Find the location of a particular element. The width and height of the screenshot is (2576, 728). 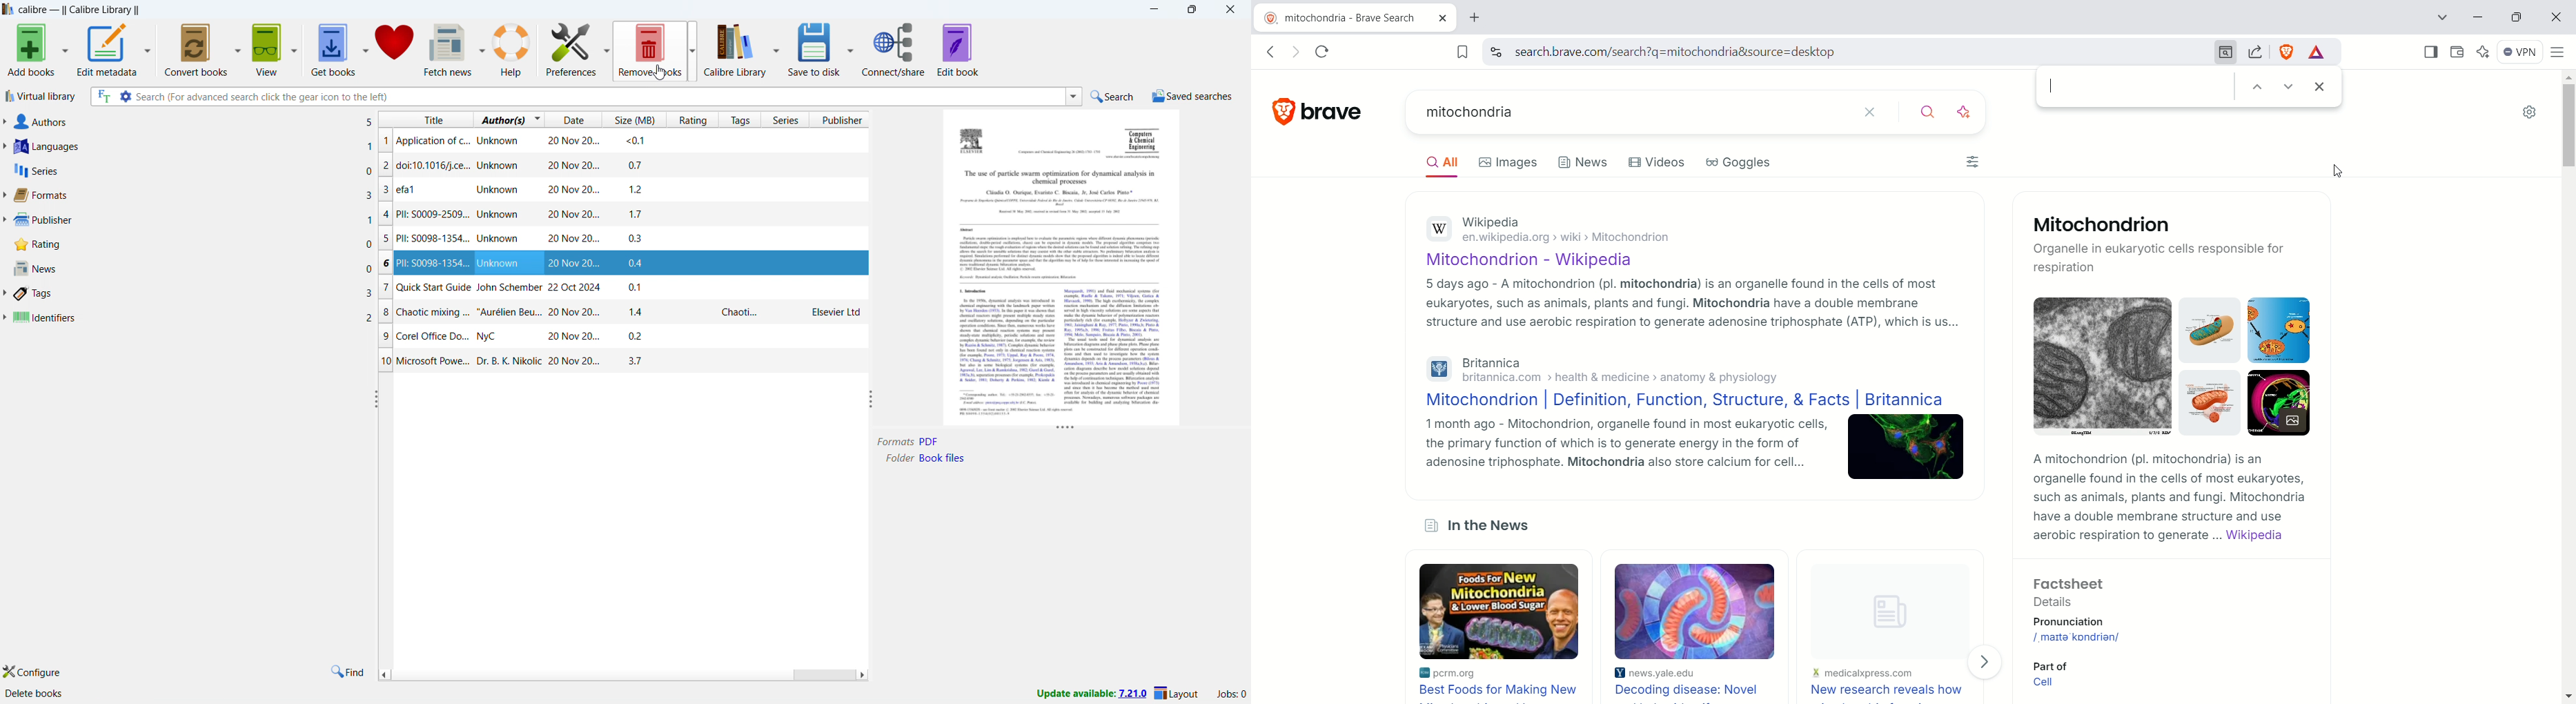

logo is located at coordinates (8, 8).